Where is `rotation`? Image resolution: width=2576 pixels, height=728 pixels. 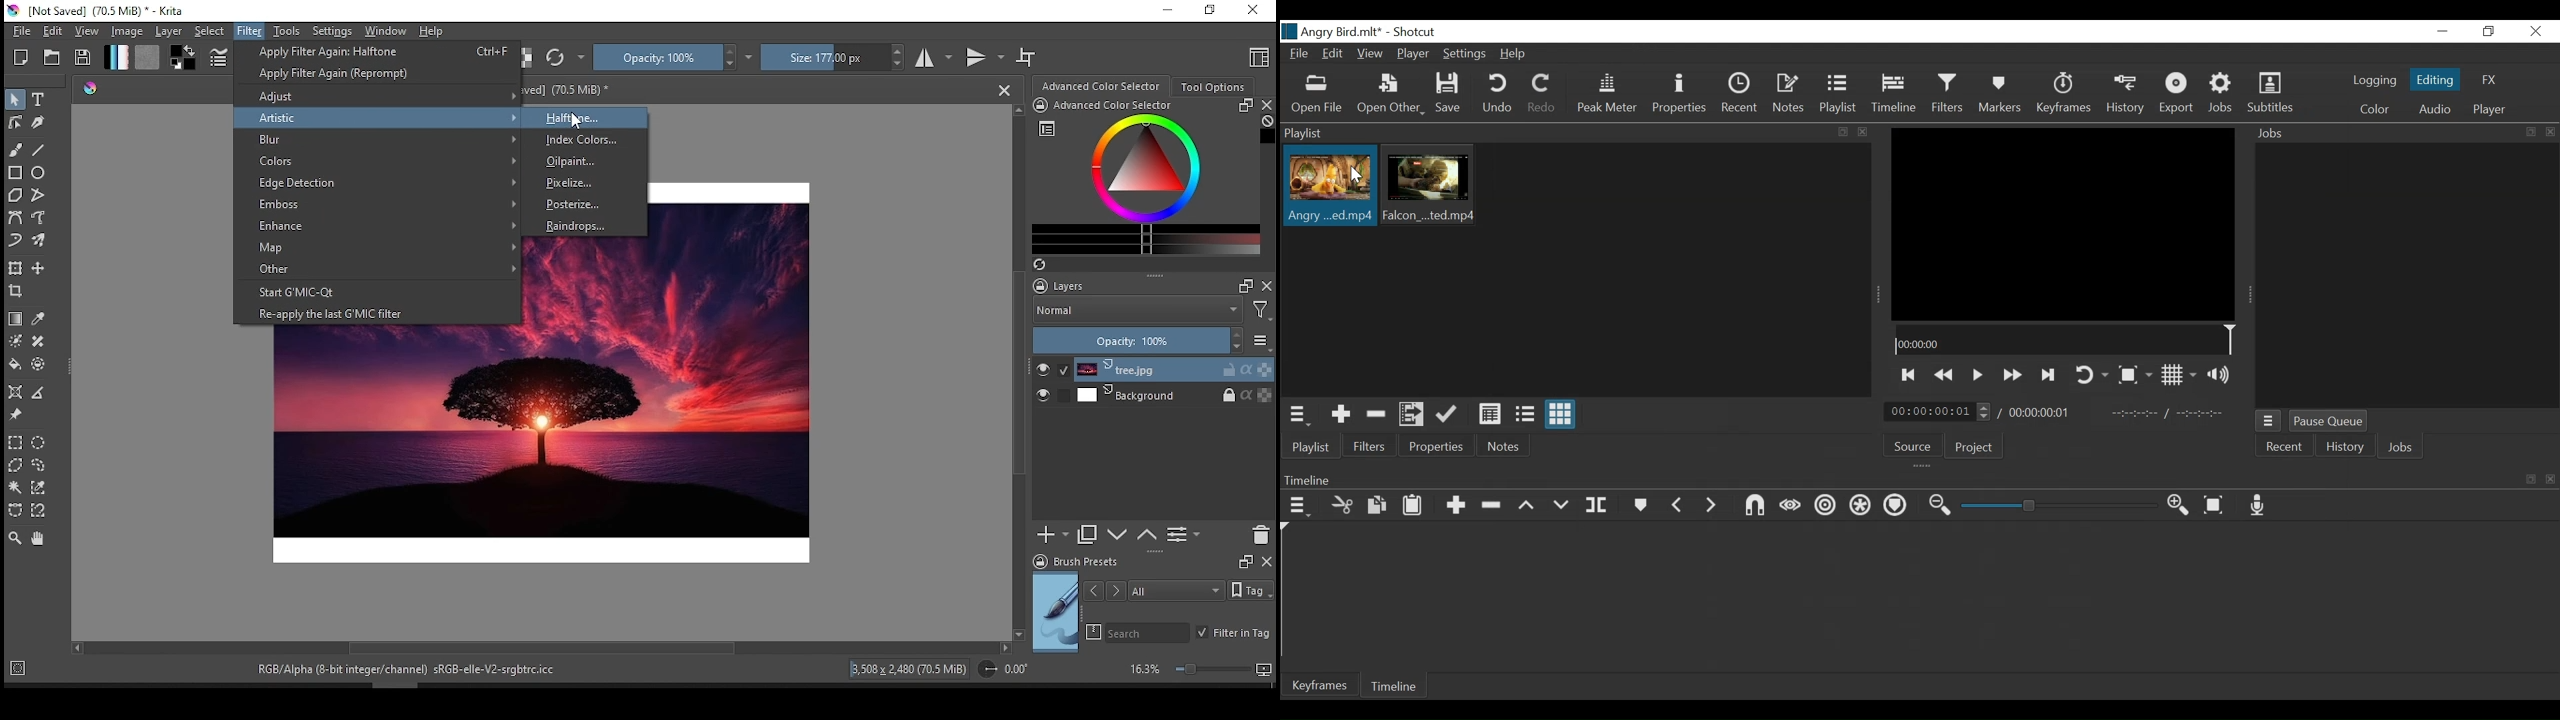 rotation is located at coordinates (1004, 670).